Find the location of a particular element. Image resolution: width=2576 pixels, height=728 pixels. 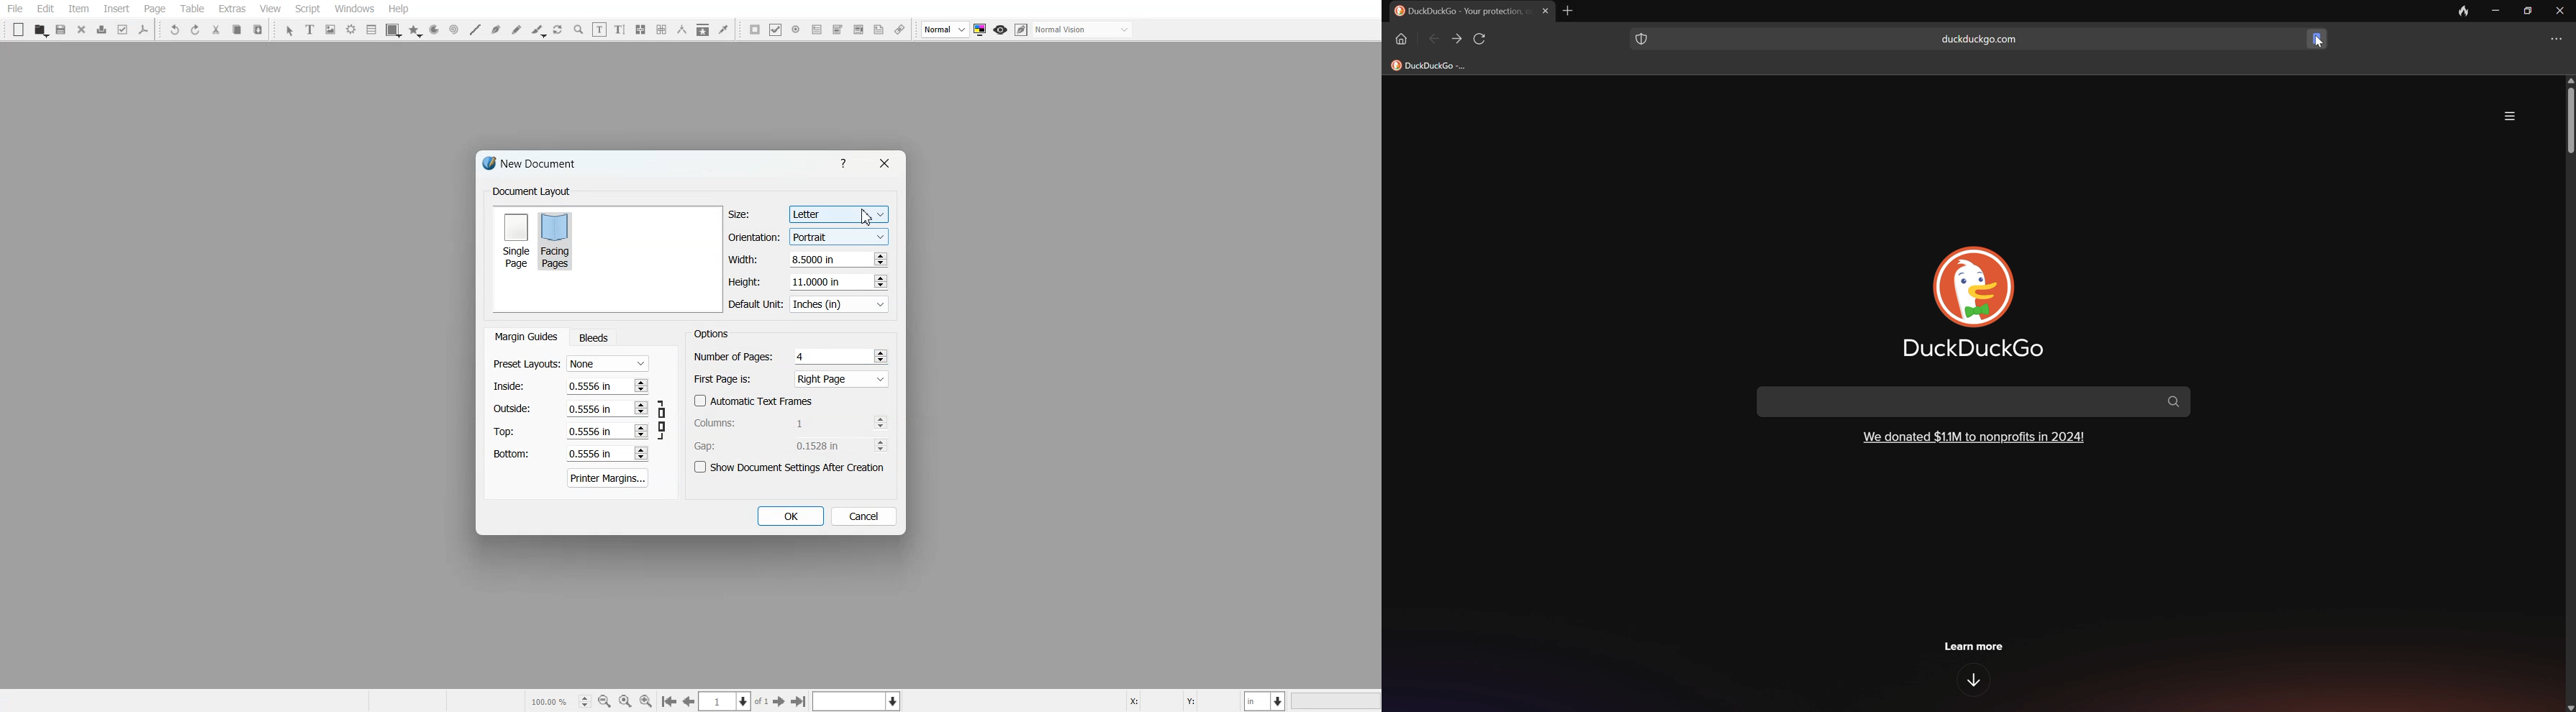

Redo is located at coordinates (195, 29).